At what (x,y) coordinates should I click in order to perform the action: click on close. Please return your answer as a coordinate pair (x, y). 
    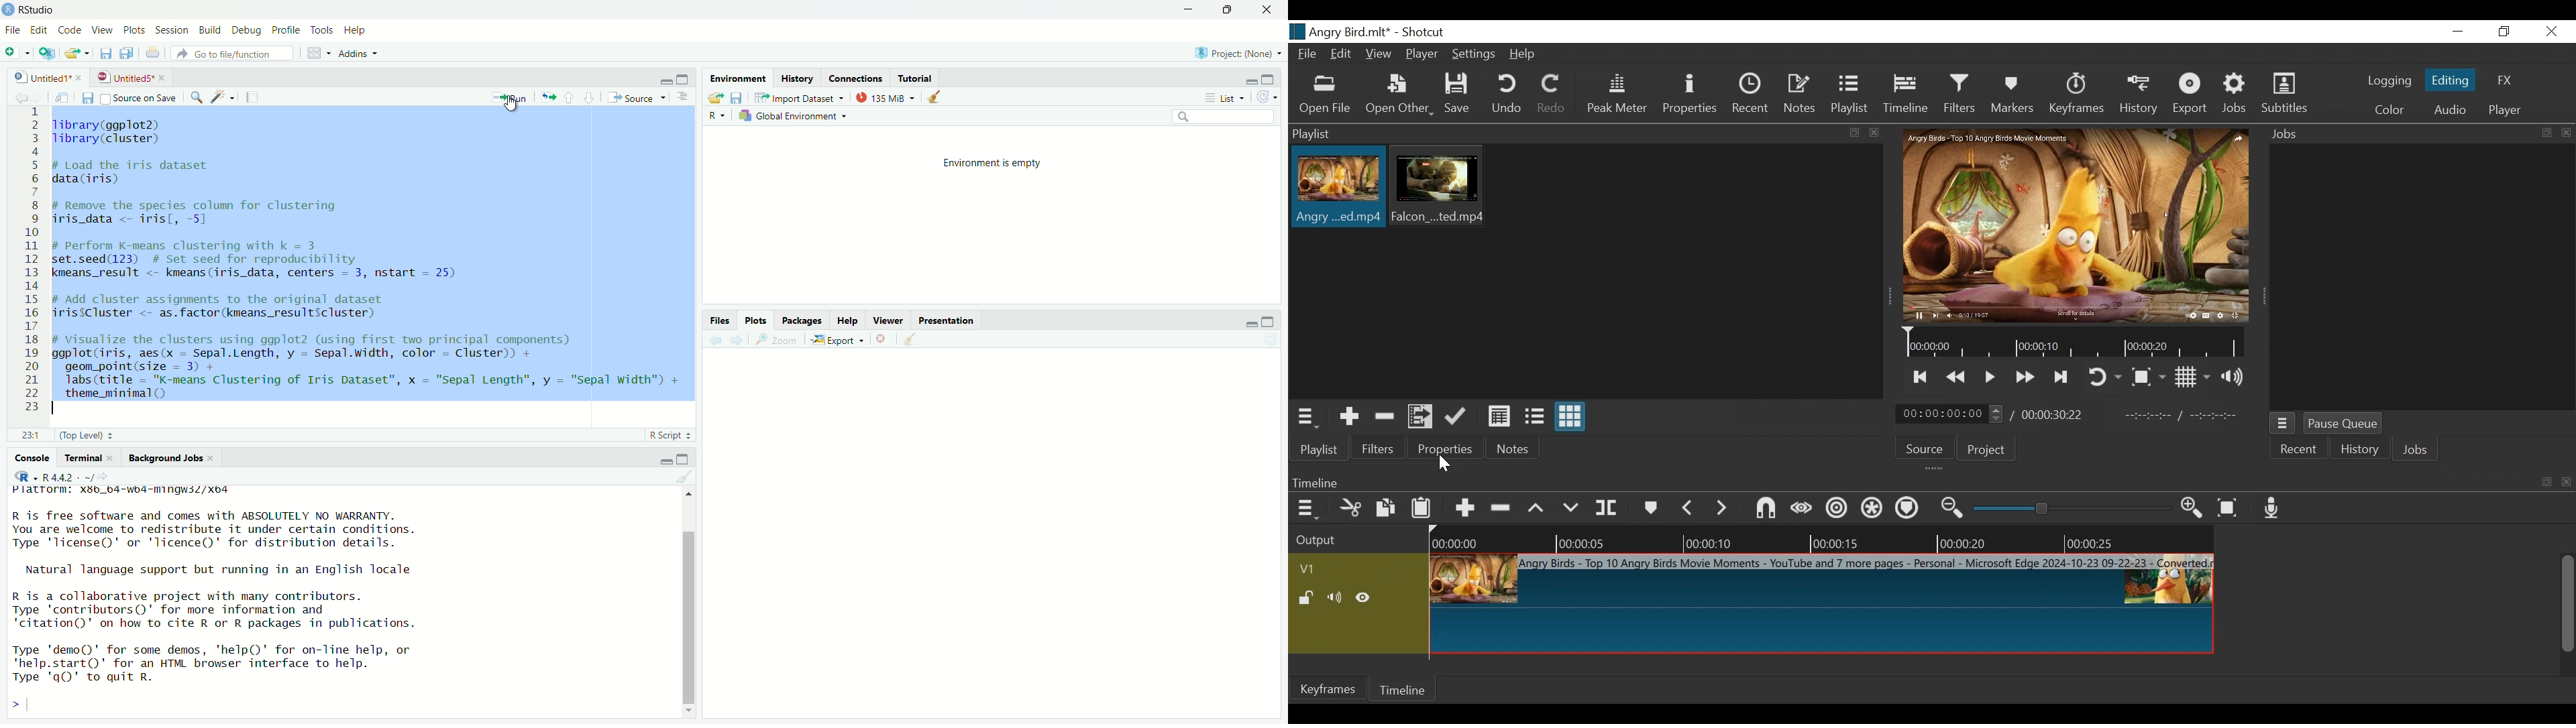
    Looking at the image, I should click on (115, 459).